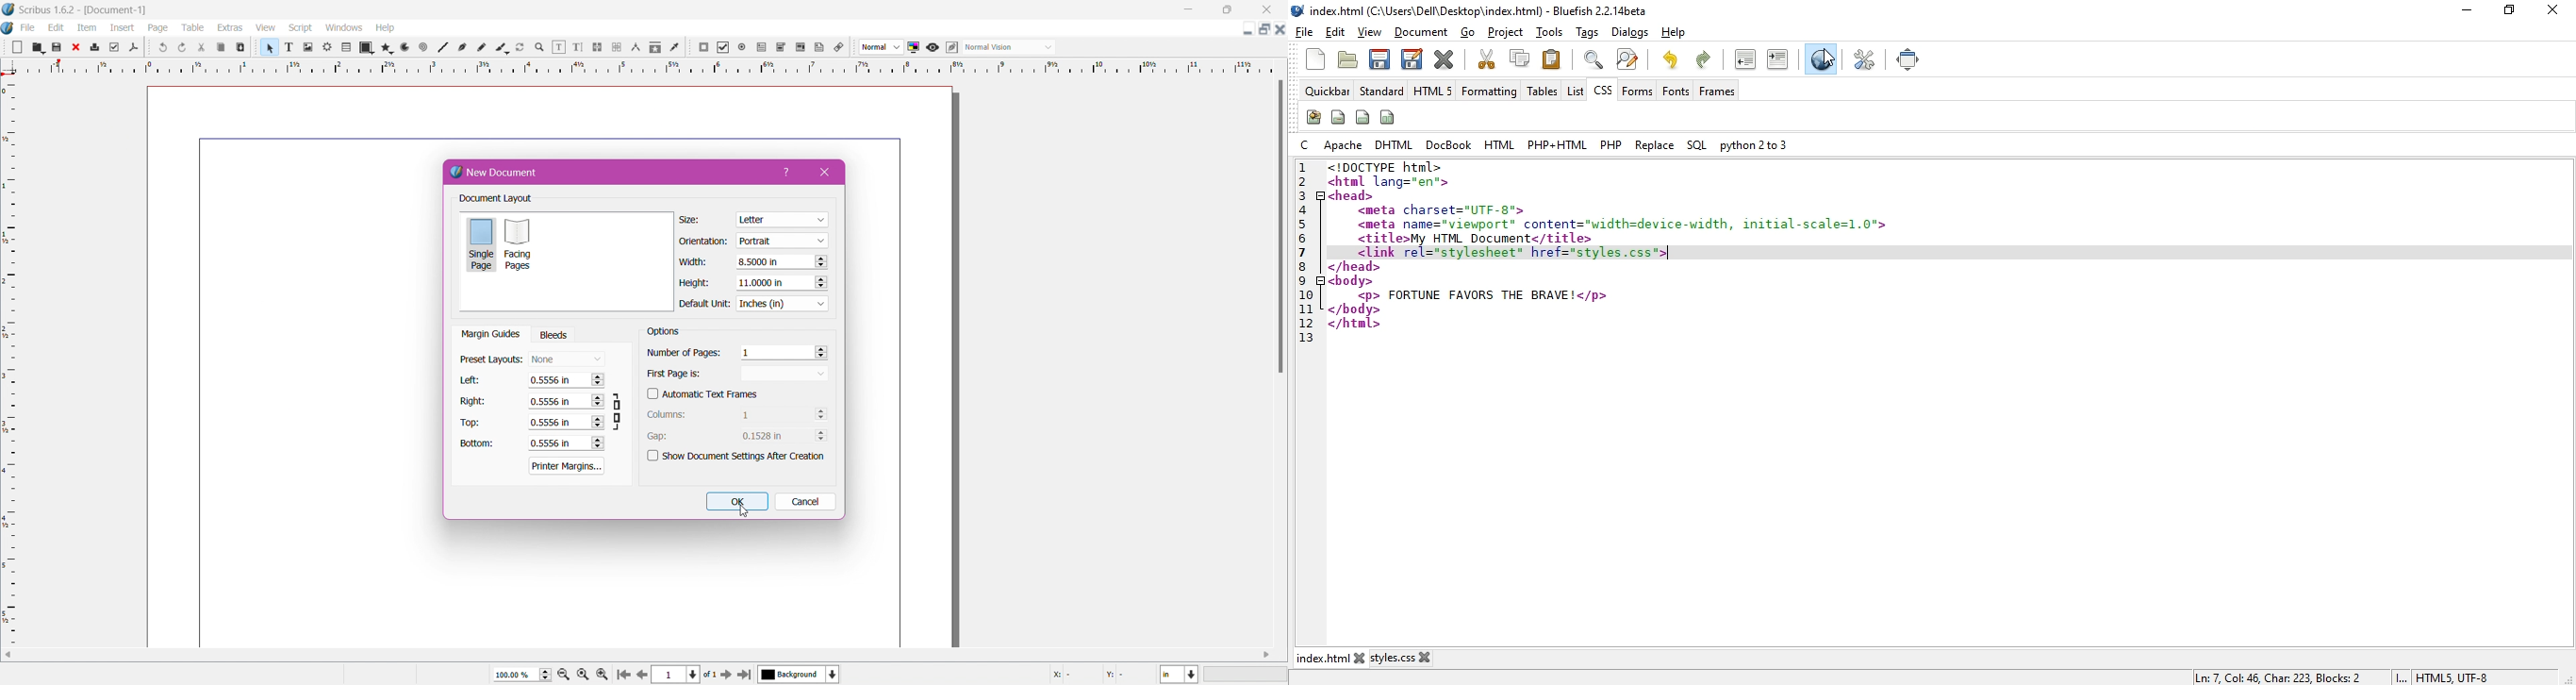 The image size is (2576, 700). What do you see at coordinates (781, 351) in the screenshot?
I see `1 5)` at bounding box center [781, 351].